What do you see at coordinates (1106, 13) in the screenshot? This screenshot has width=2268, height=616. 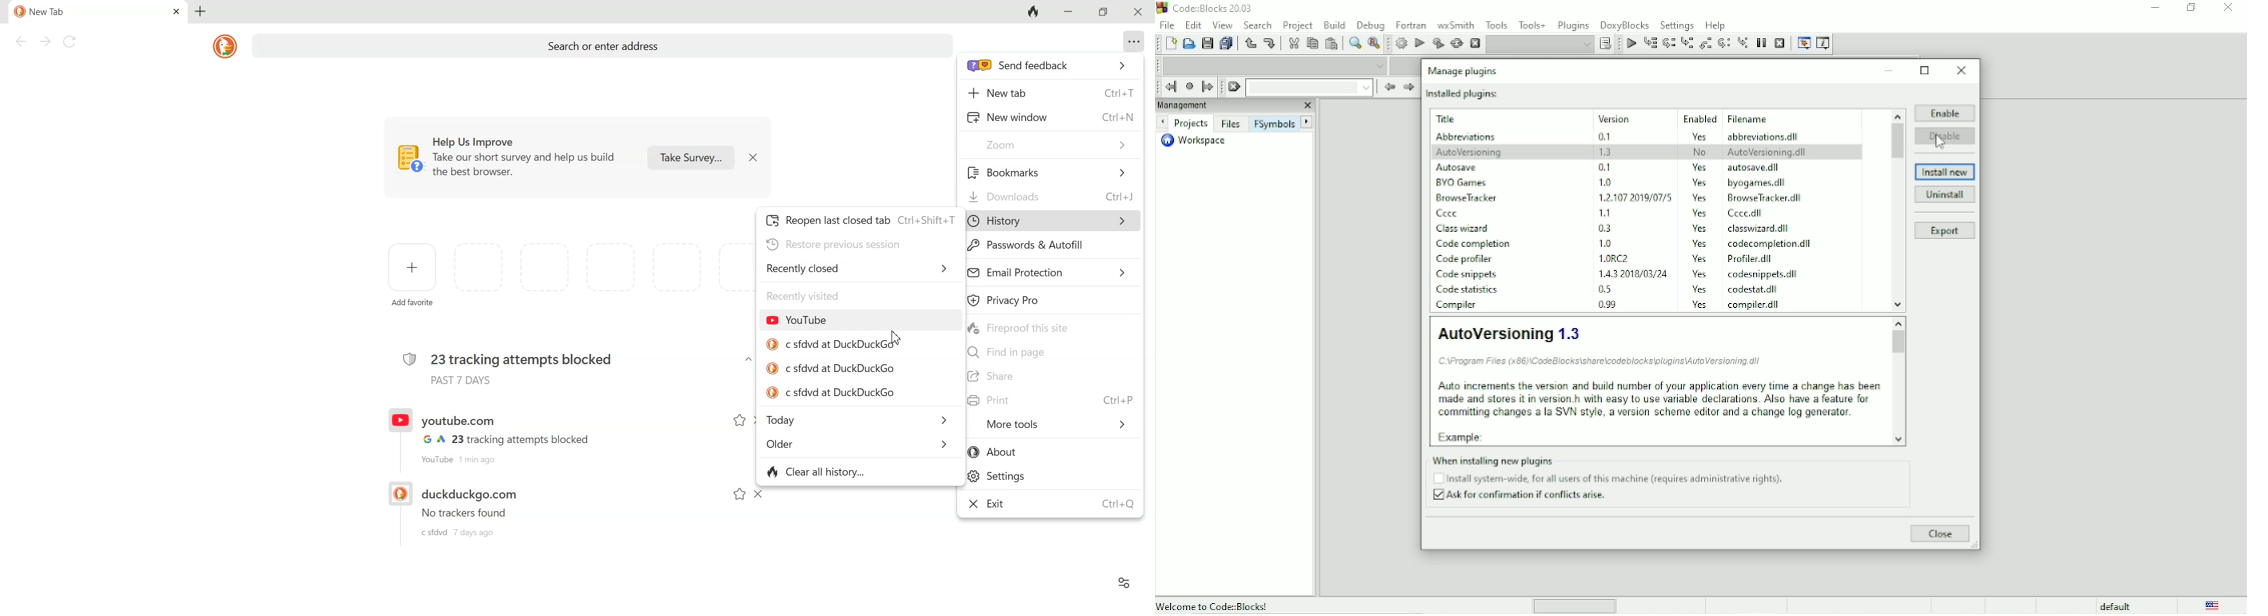 I see `Maximize` at bounding box center [1106, 13].